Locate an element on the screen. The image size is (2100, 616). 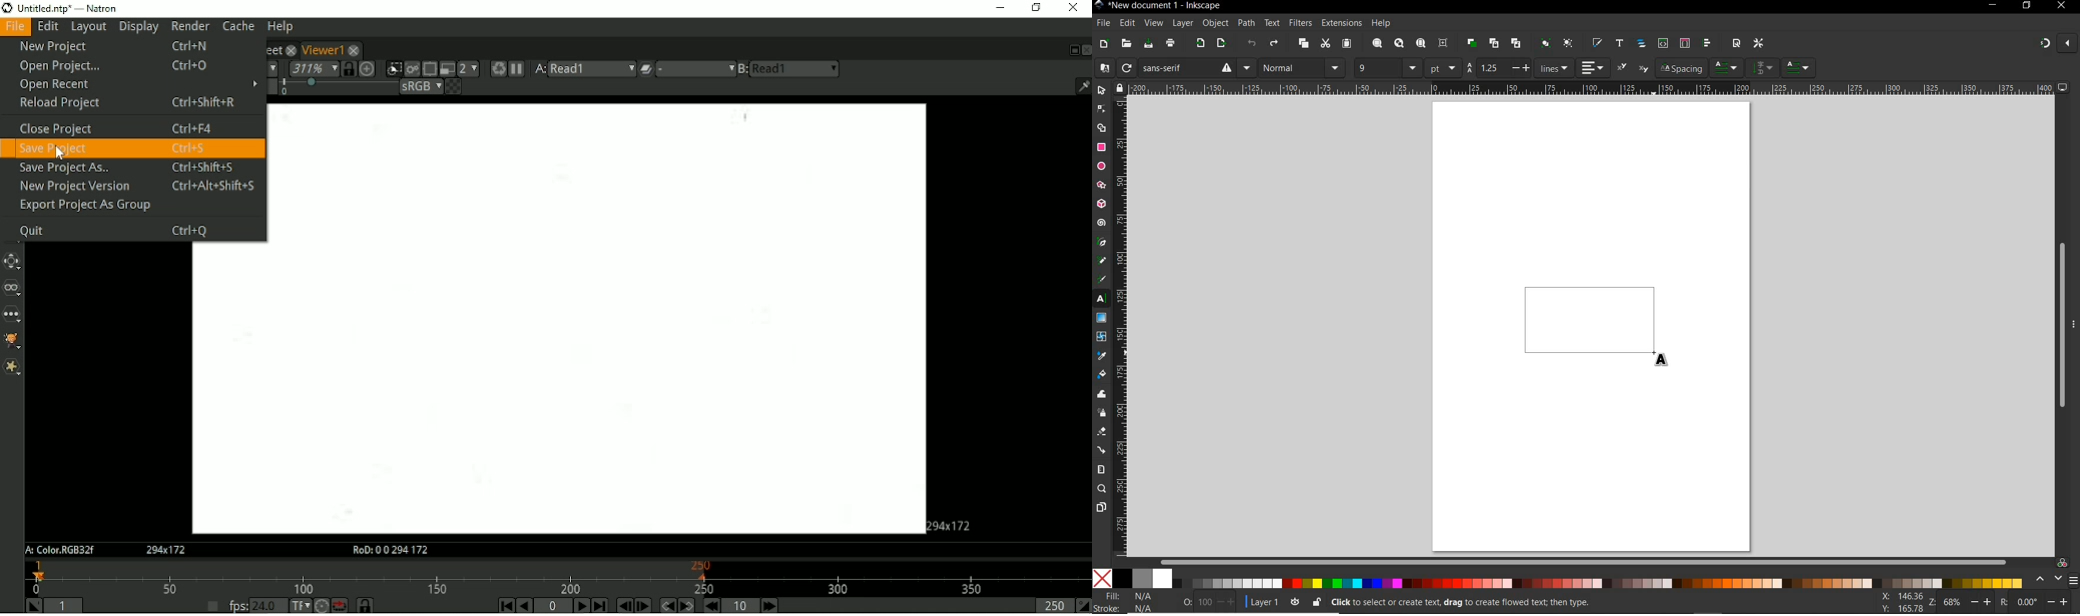
3d box tool is located at coordinates (1101, 205).